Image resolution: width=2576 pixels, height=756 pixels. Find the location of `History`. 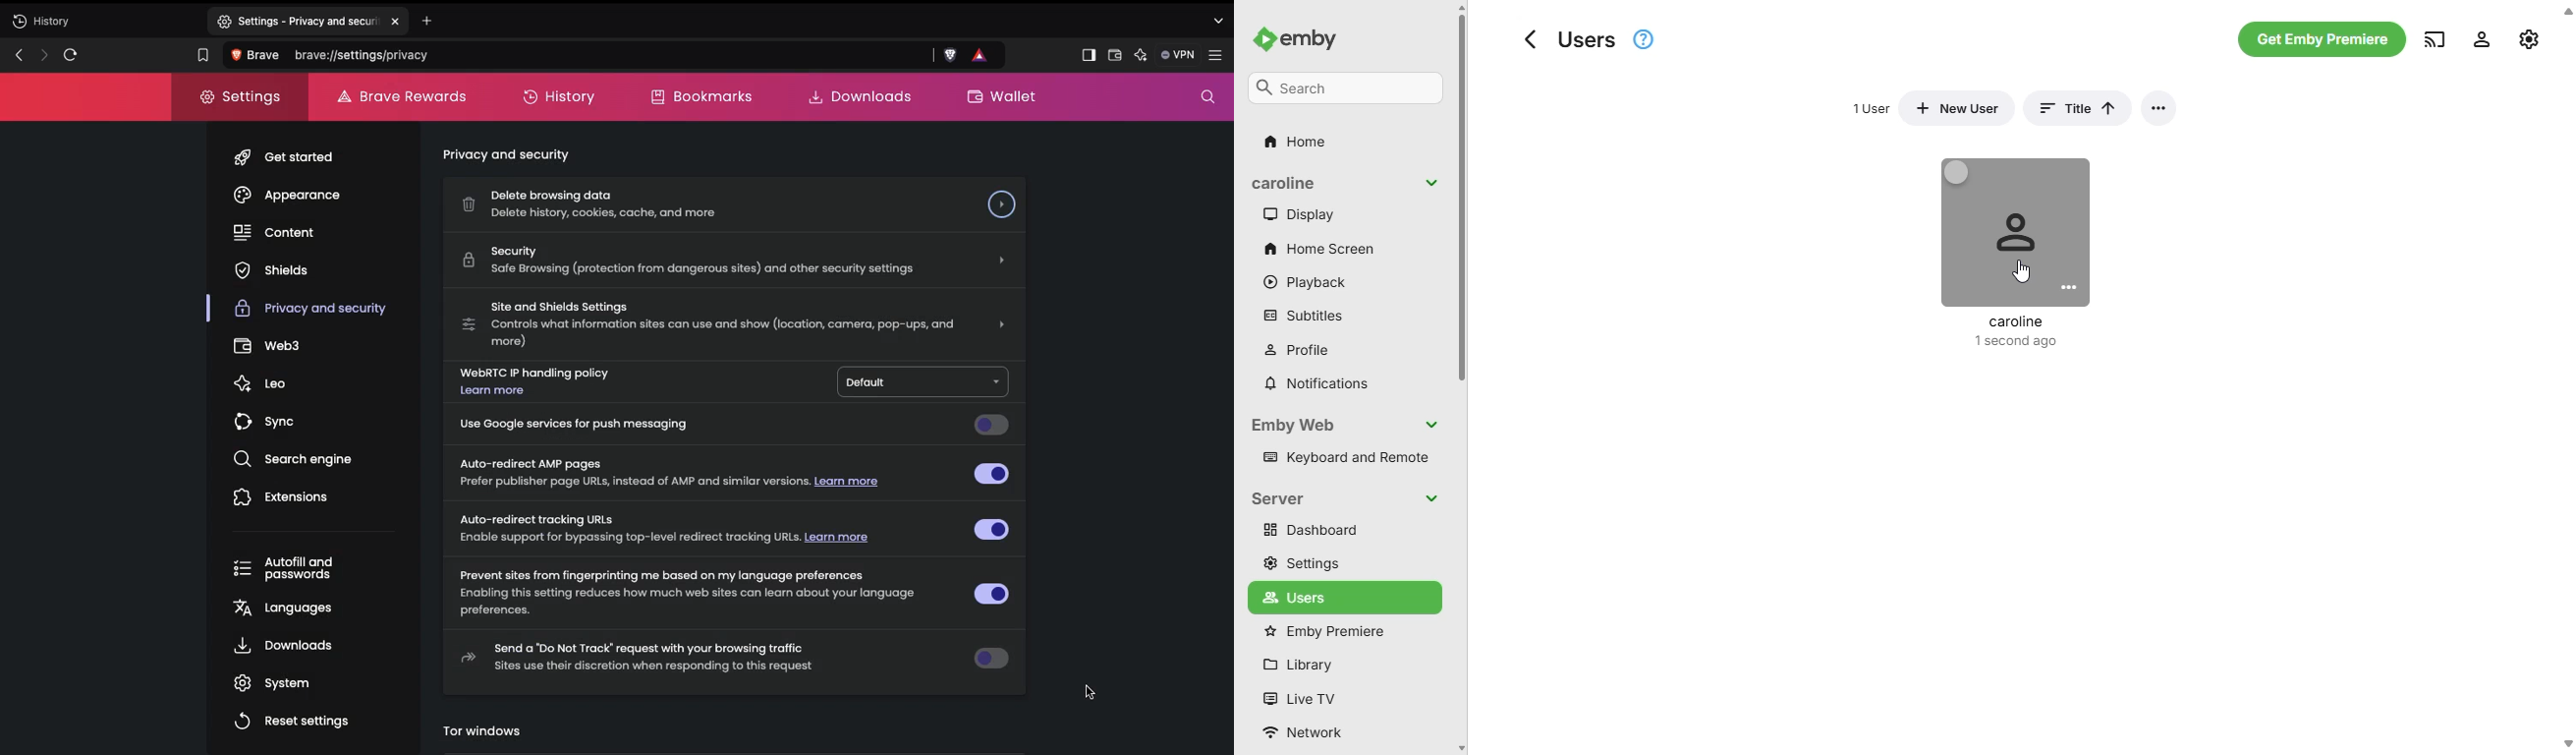

History is located at coordinates (563, 95).